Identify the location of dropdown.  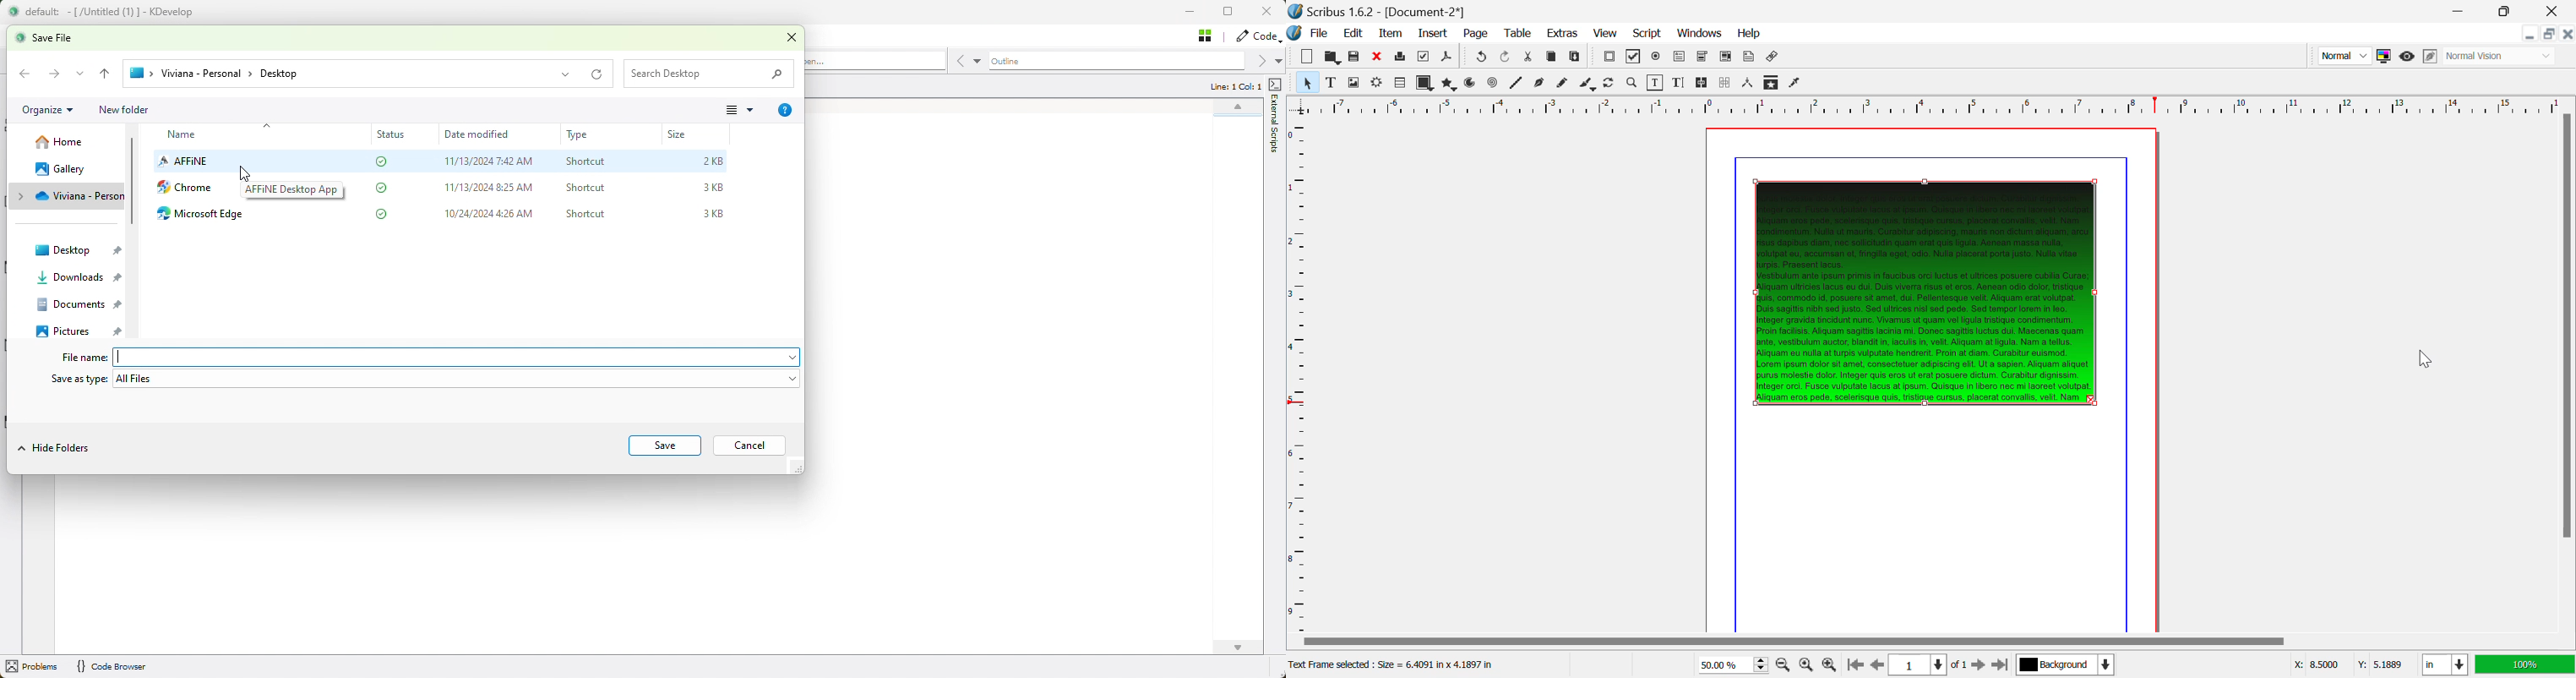
(80, 74).